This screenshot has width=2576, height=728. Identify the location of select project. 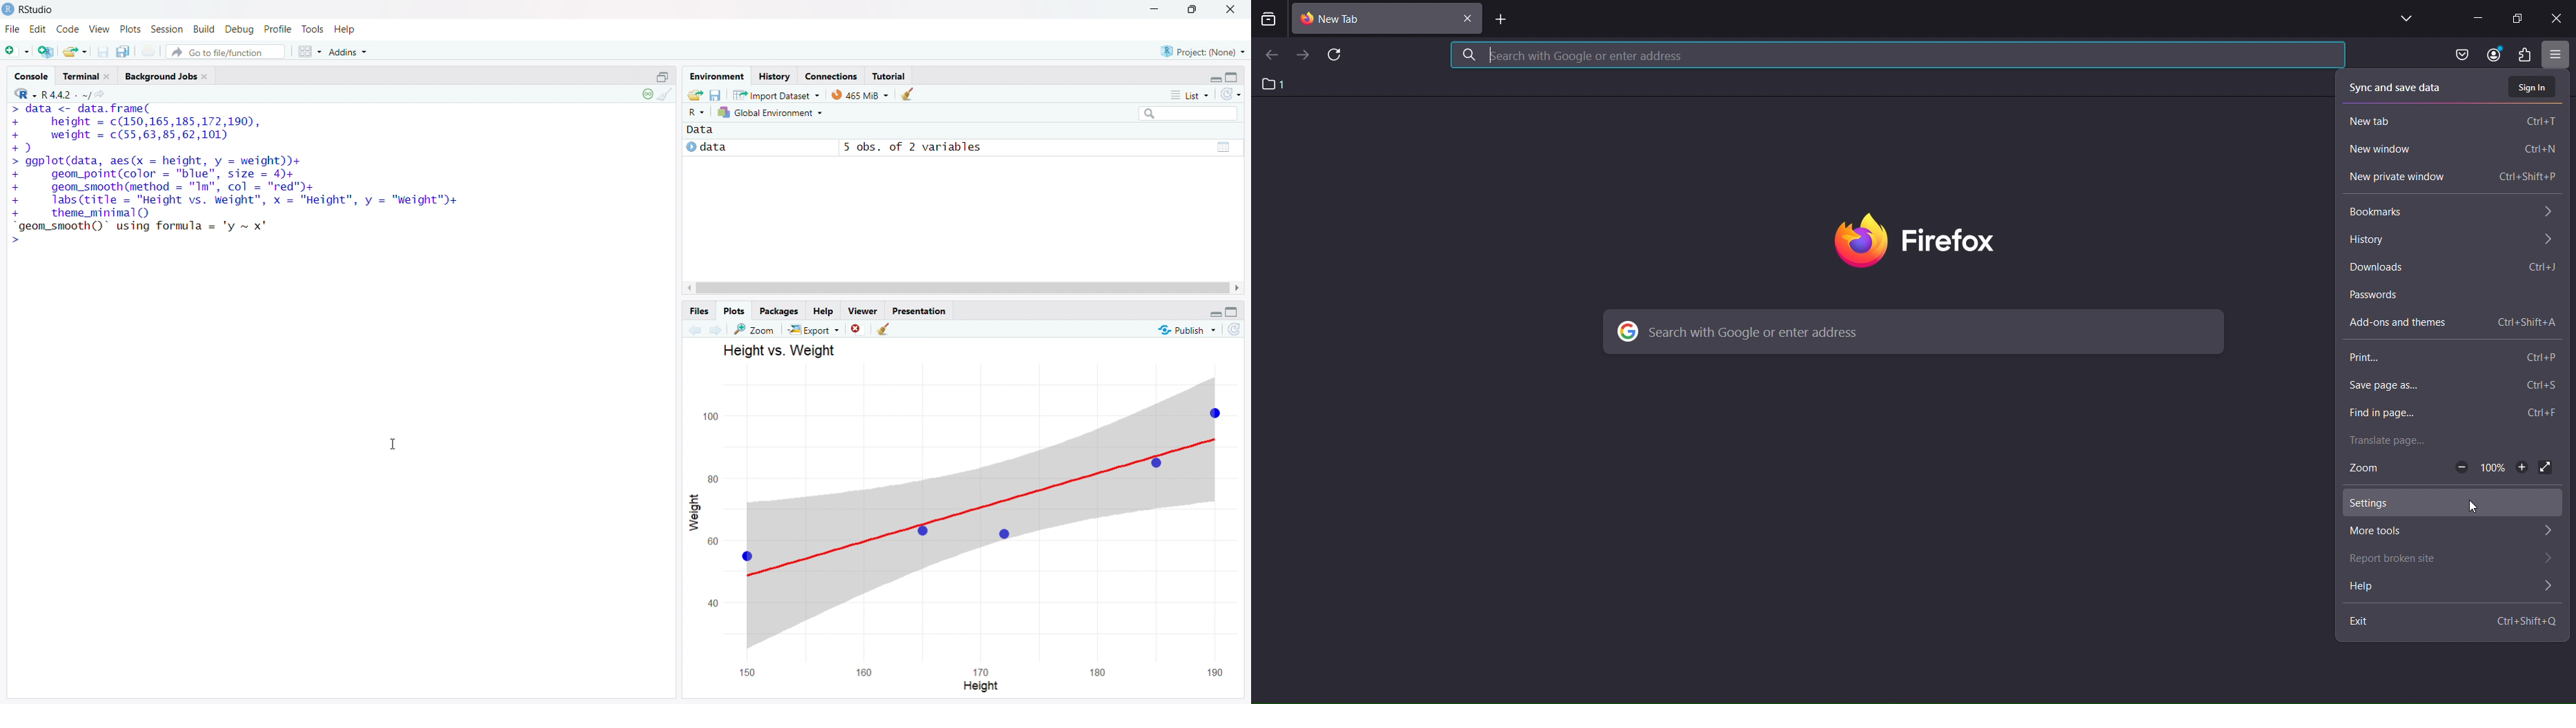
(1203, 51).